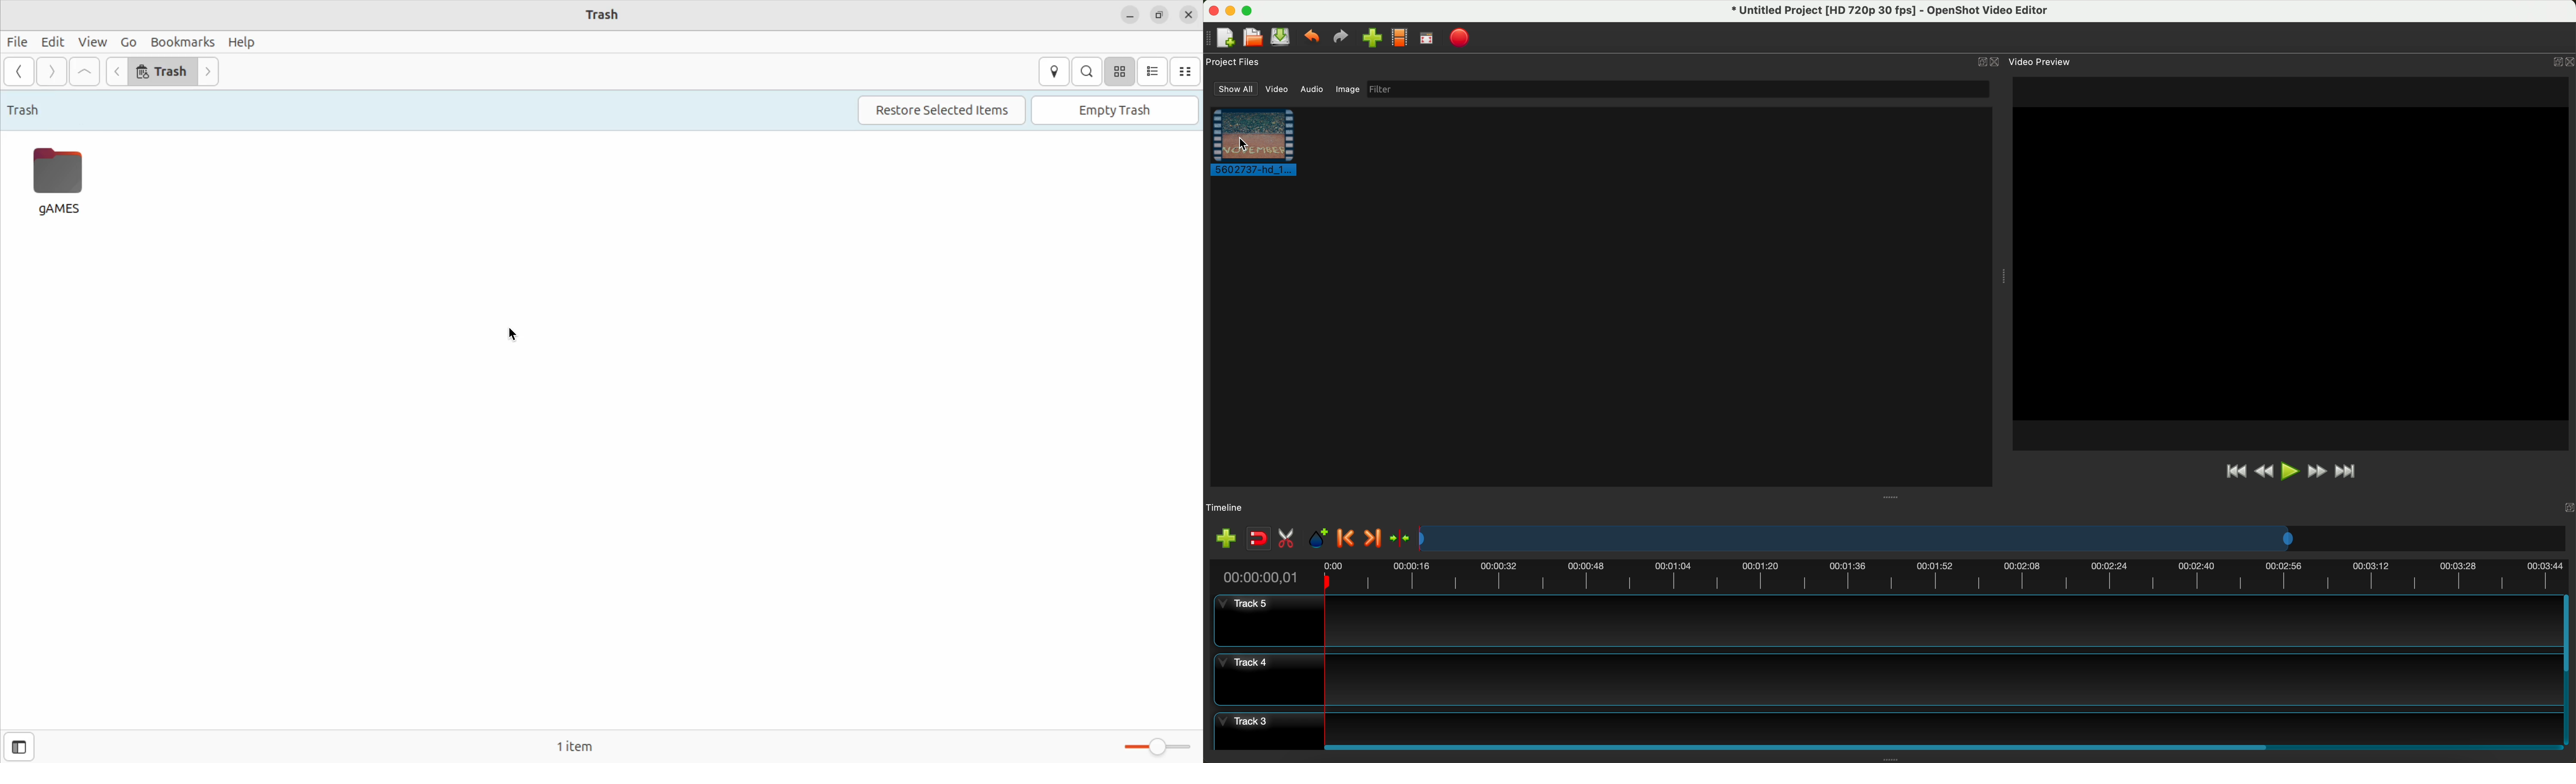 The height and width of the screenshot is (784, 2576). Describe the element at coordinates (516, 336) in the screenshot. I see `cursor` at that location.